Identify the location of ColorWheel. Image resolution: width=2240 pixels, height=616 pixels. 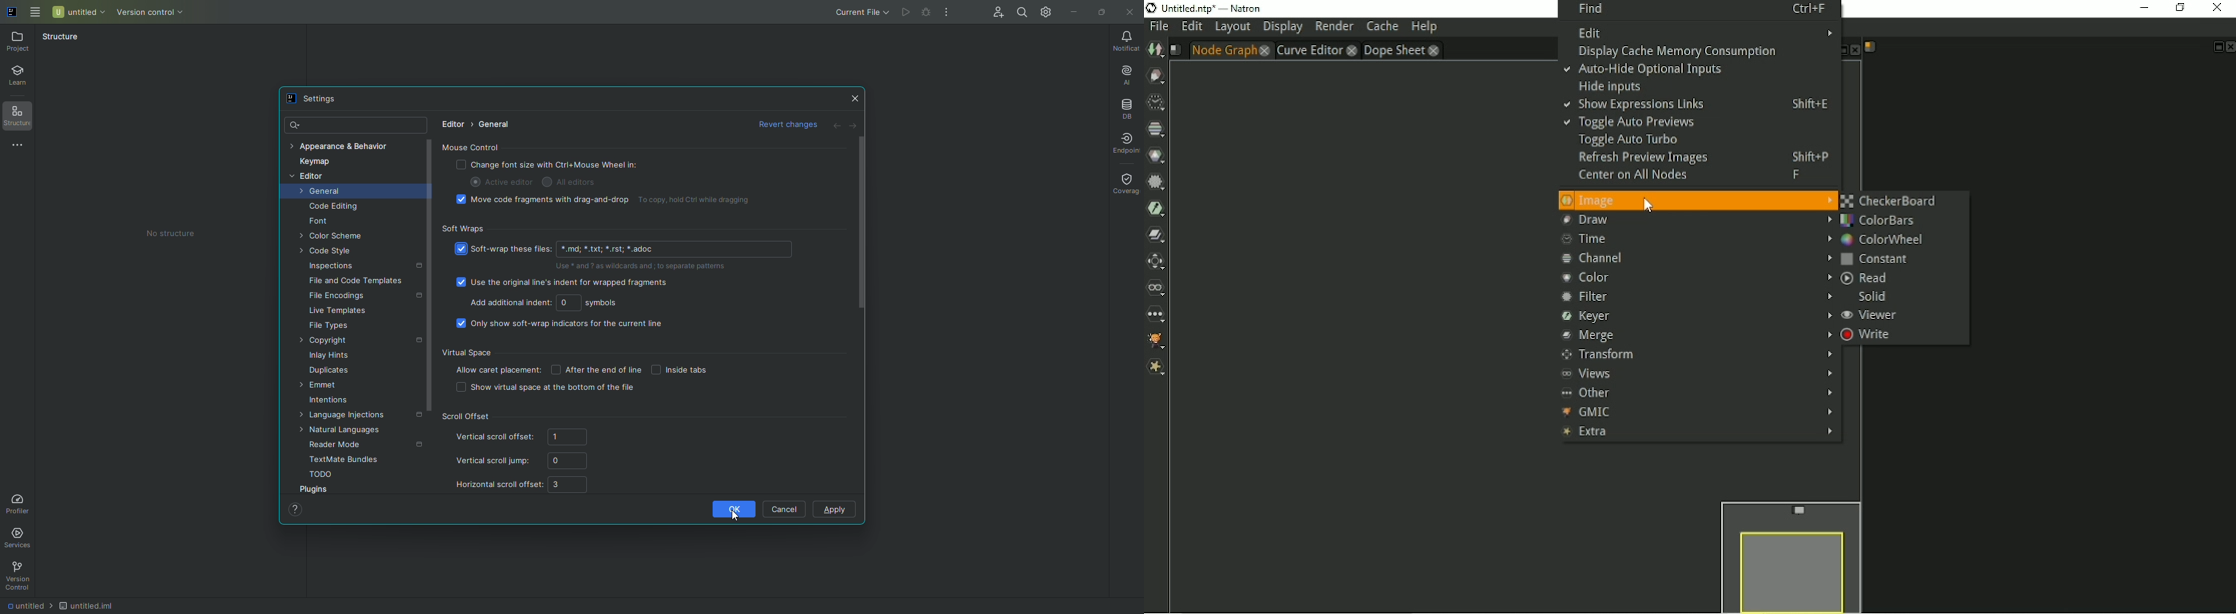
(1883, 240).